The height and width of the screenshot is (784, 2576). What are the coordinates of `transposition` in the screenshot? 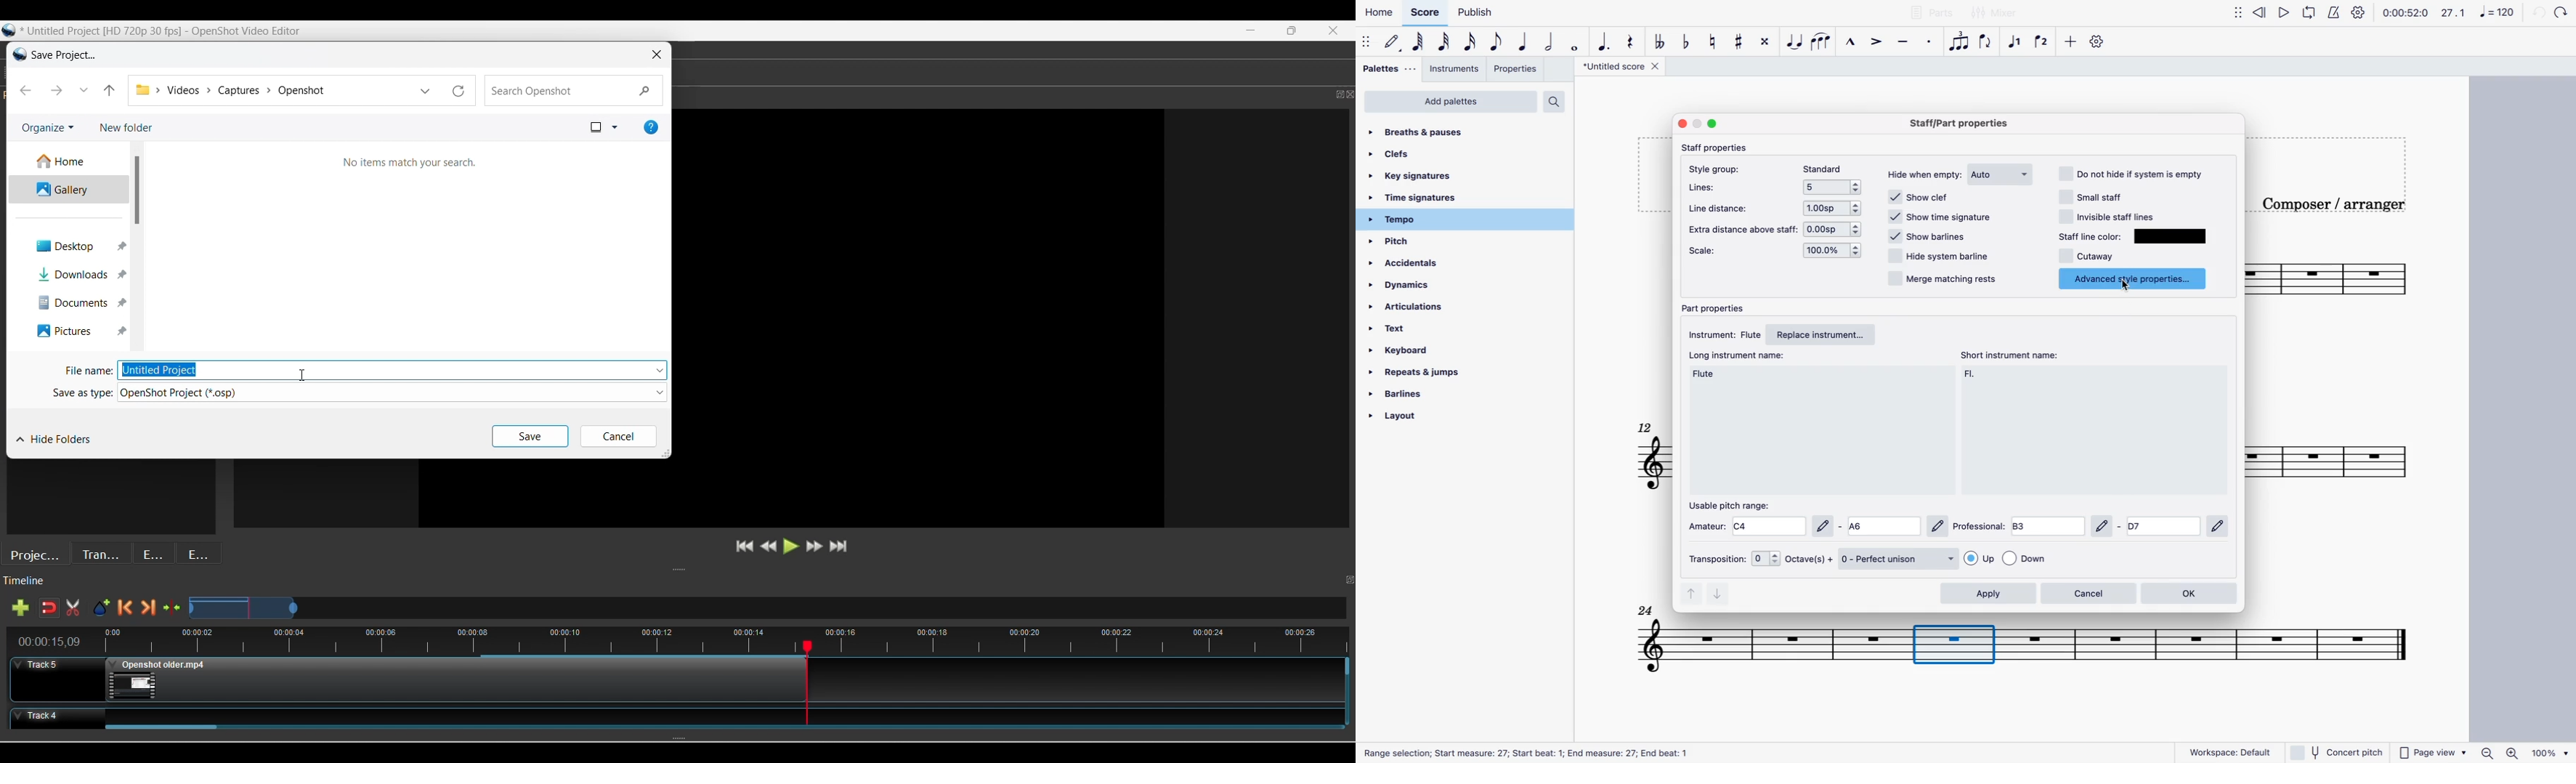 It's located at (1714, 561).